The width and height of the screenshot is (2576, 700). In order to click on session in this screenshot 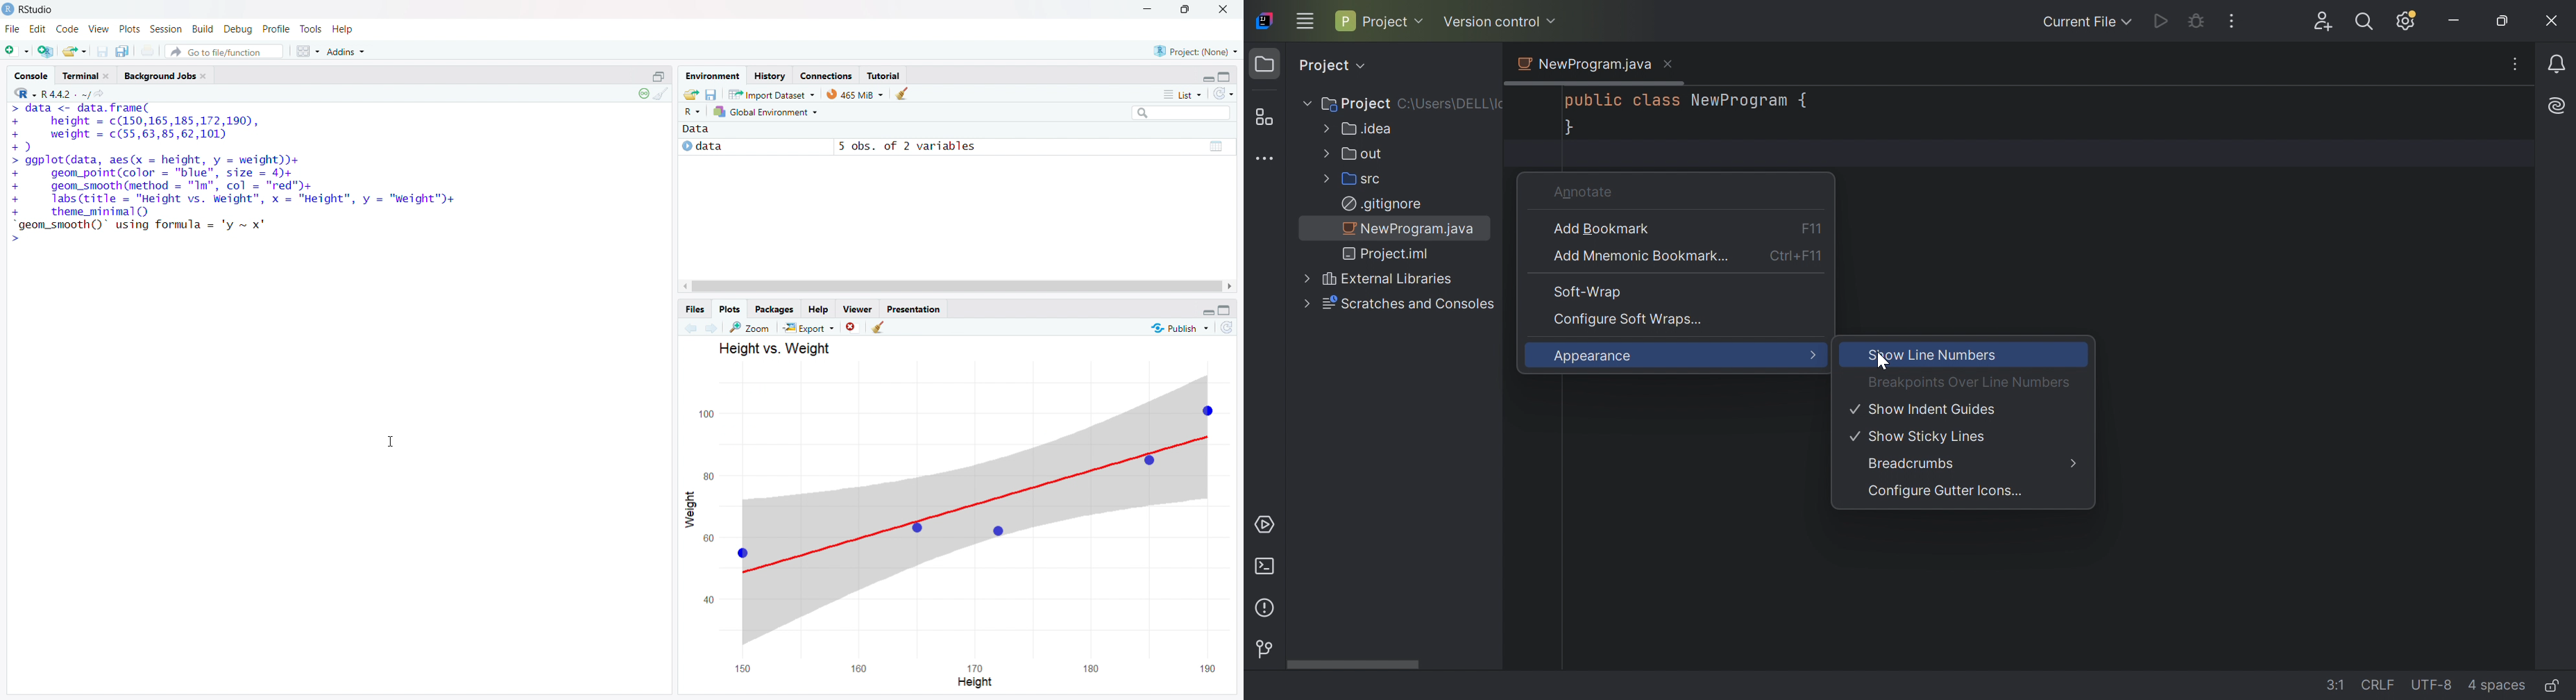, I will do `click(166, 29)`.